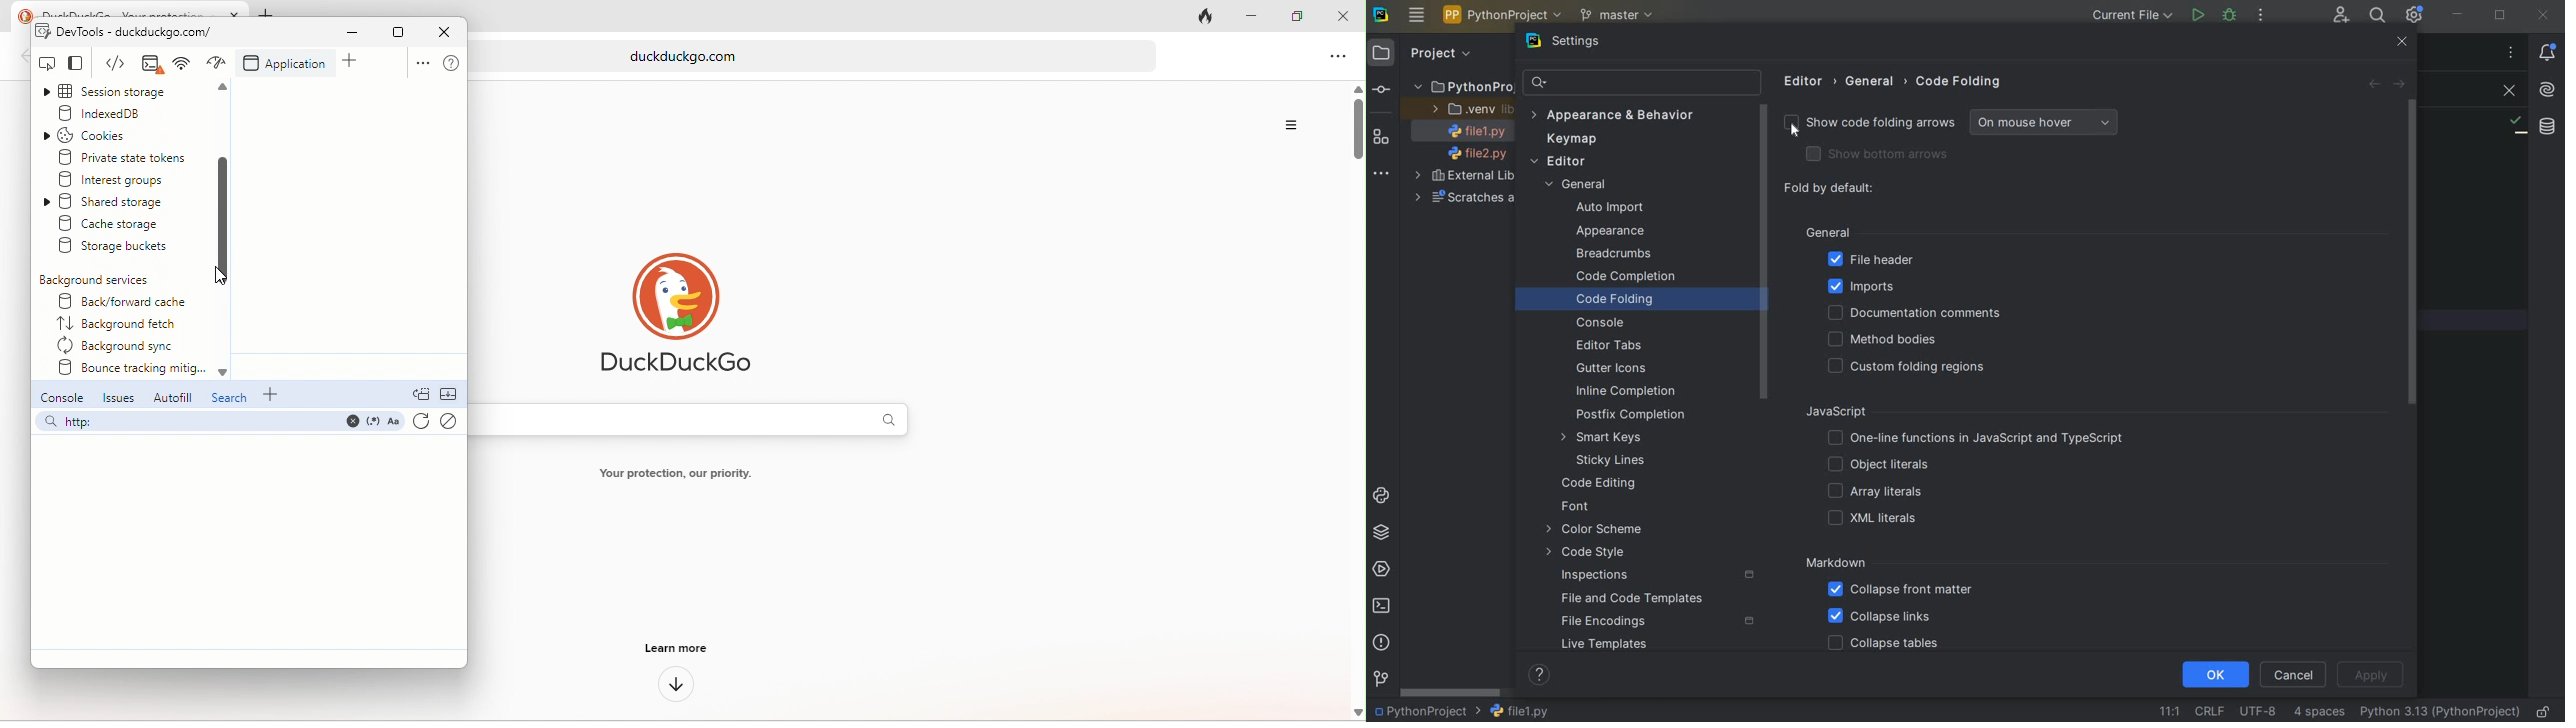 Image resolution: width=2576 pixels, height=728 pixels. Describe the element at coordinates (1609, 343) in the screenshot. I see `EDITOR TABS` at that location.